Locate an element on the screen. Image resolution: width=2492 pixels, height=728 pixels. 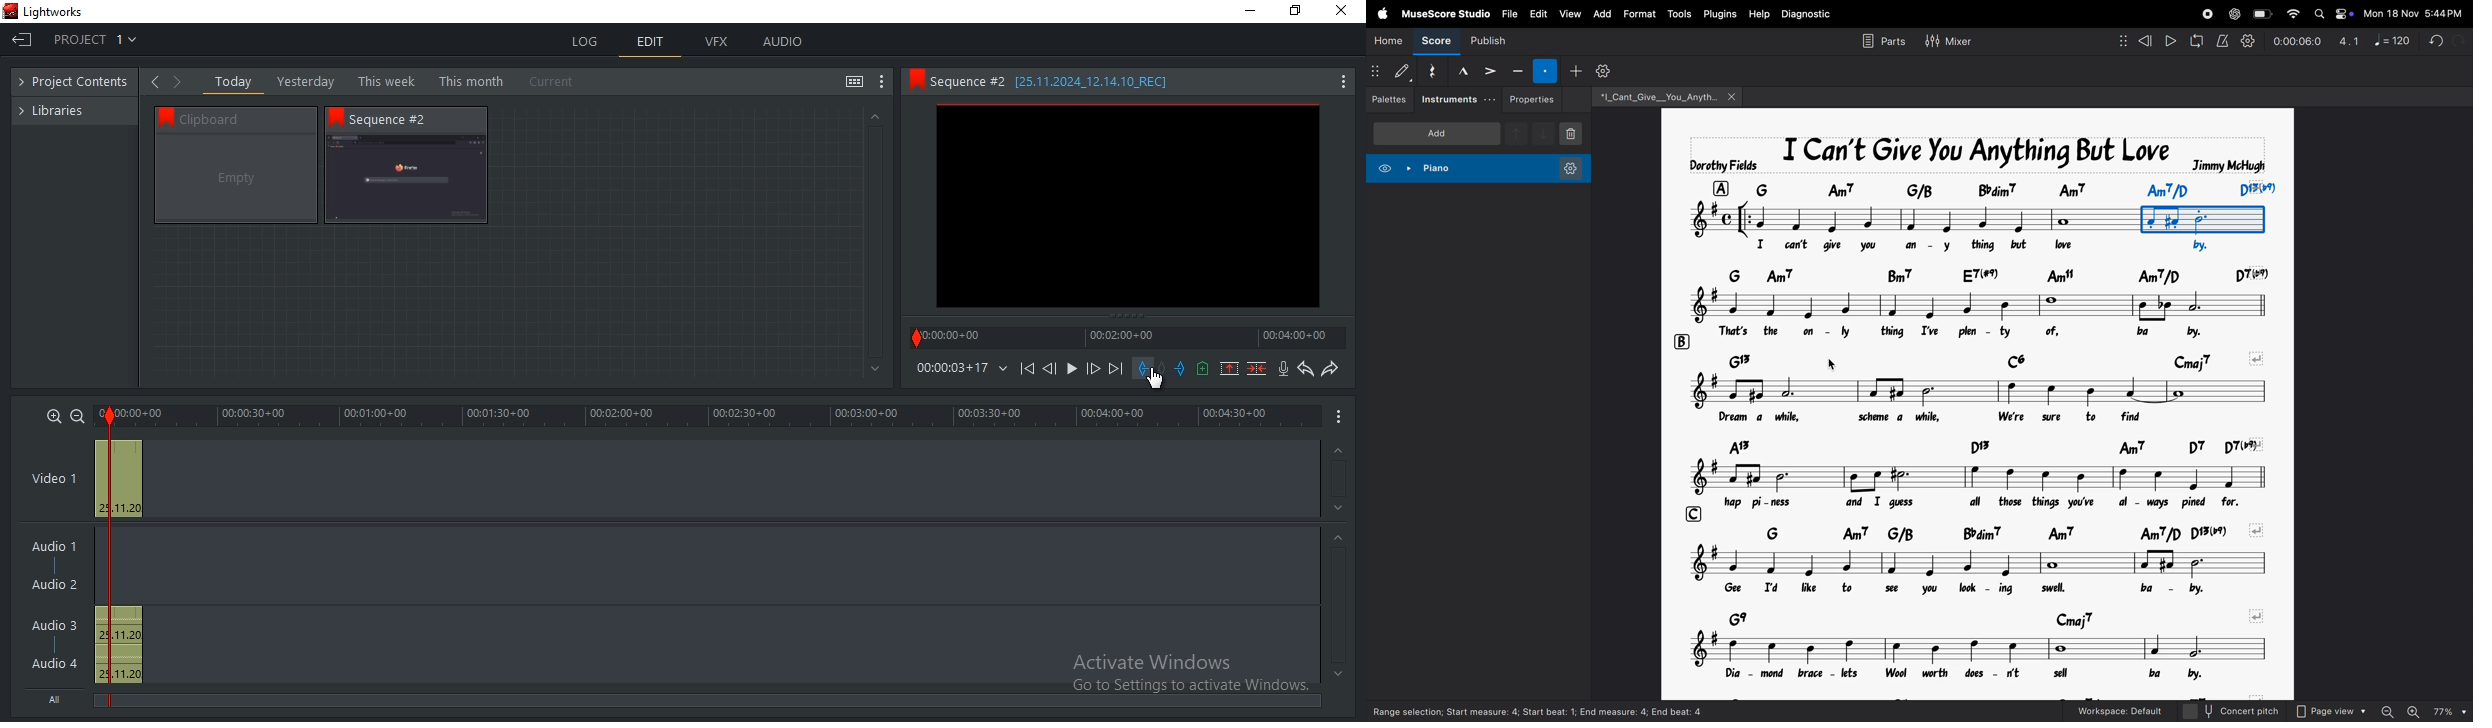
restore is located at coordinates (1295, 12).